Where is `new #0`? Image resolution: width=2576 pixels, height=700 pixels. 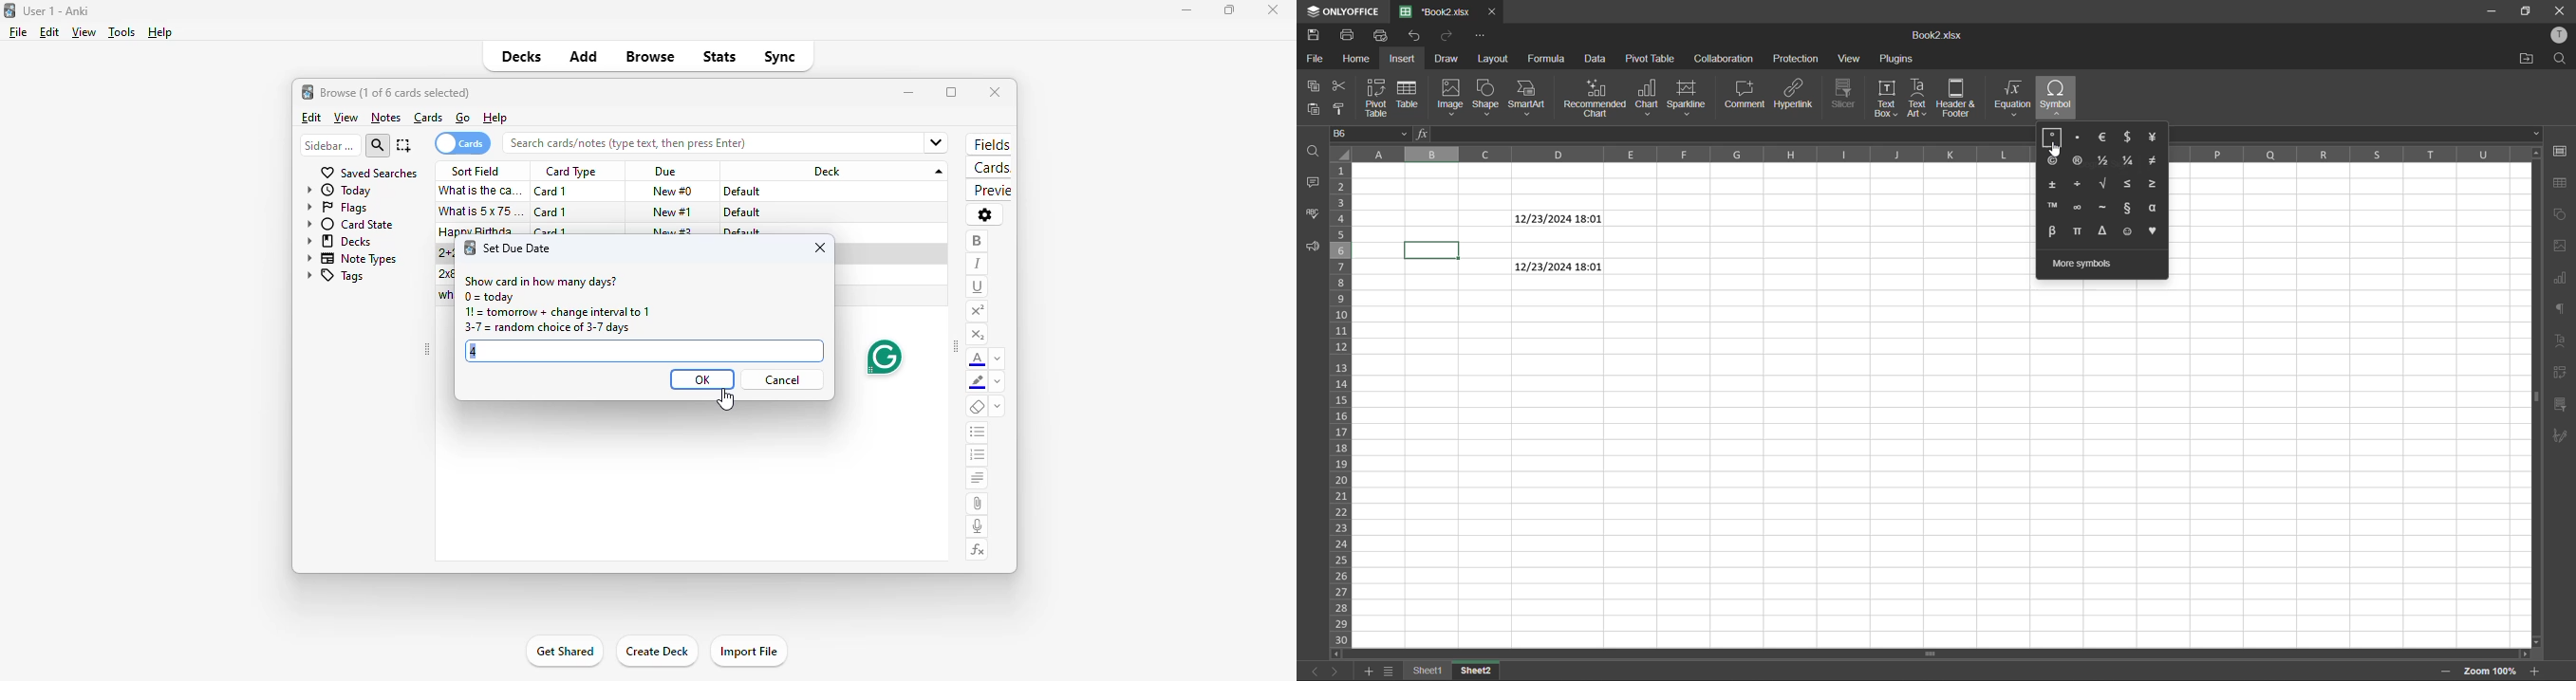
new #0 is located at coordinates (672, 192).